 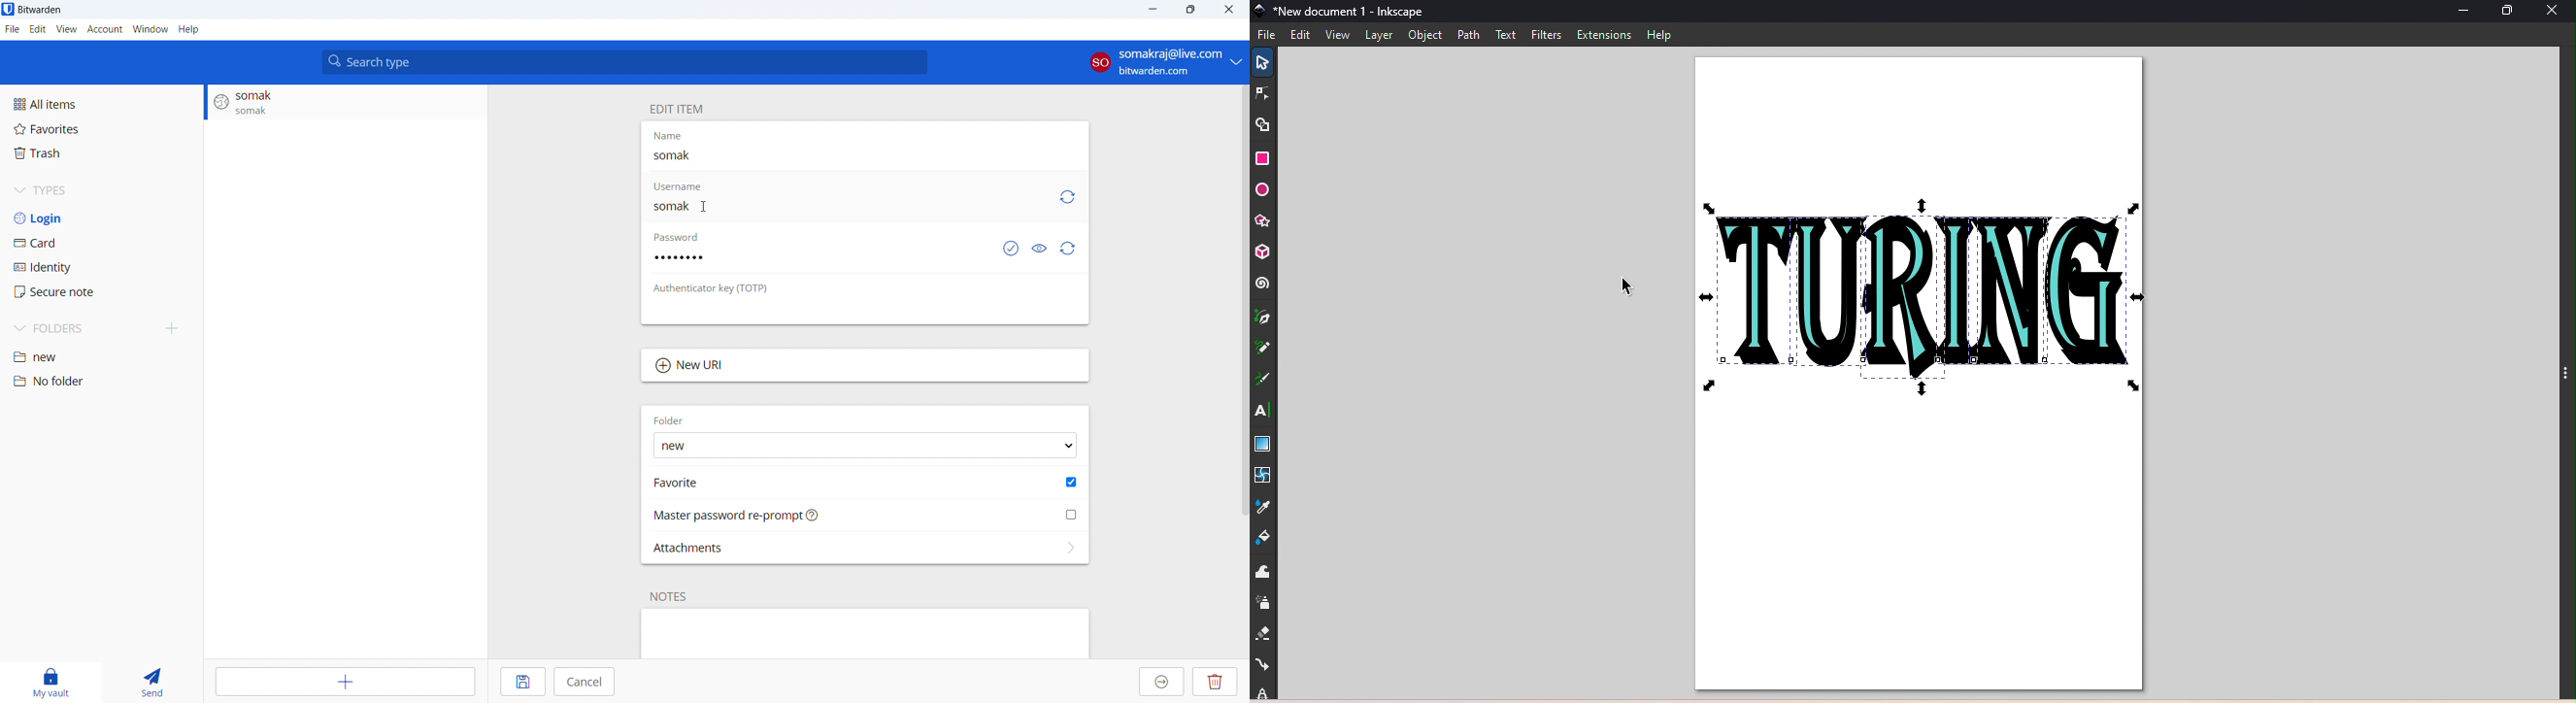 I want to click on Spray tool, so click(x=1263, y=603).